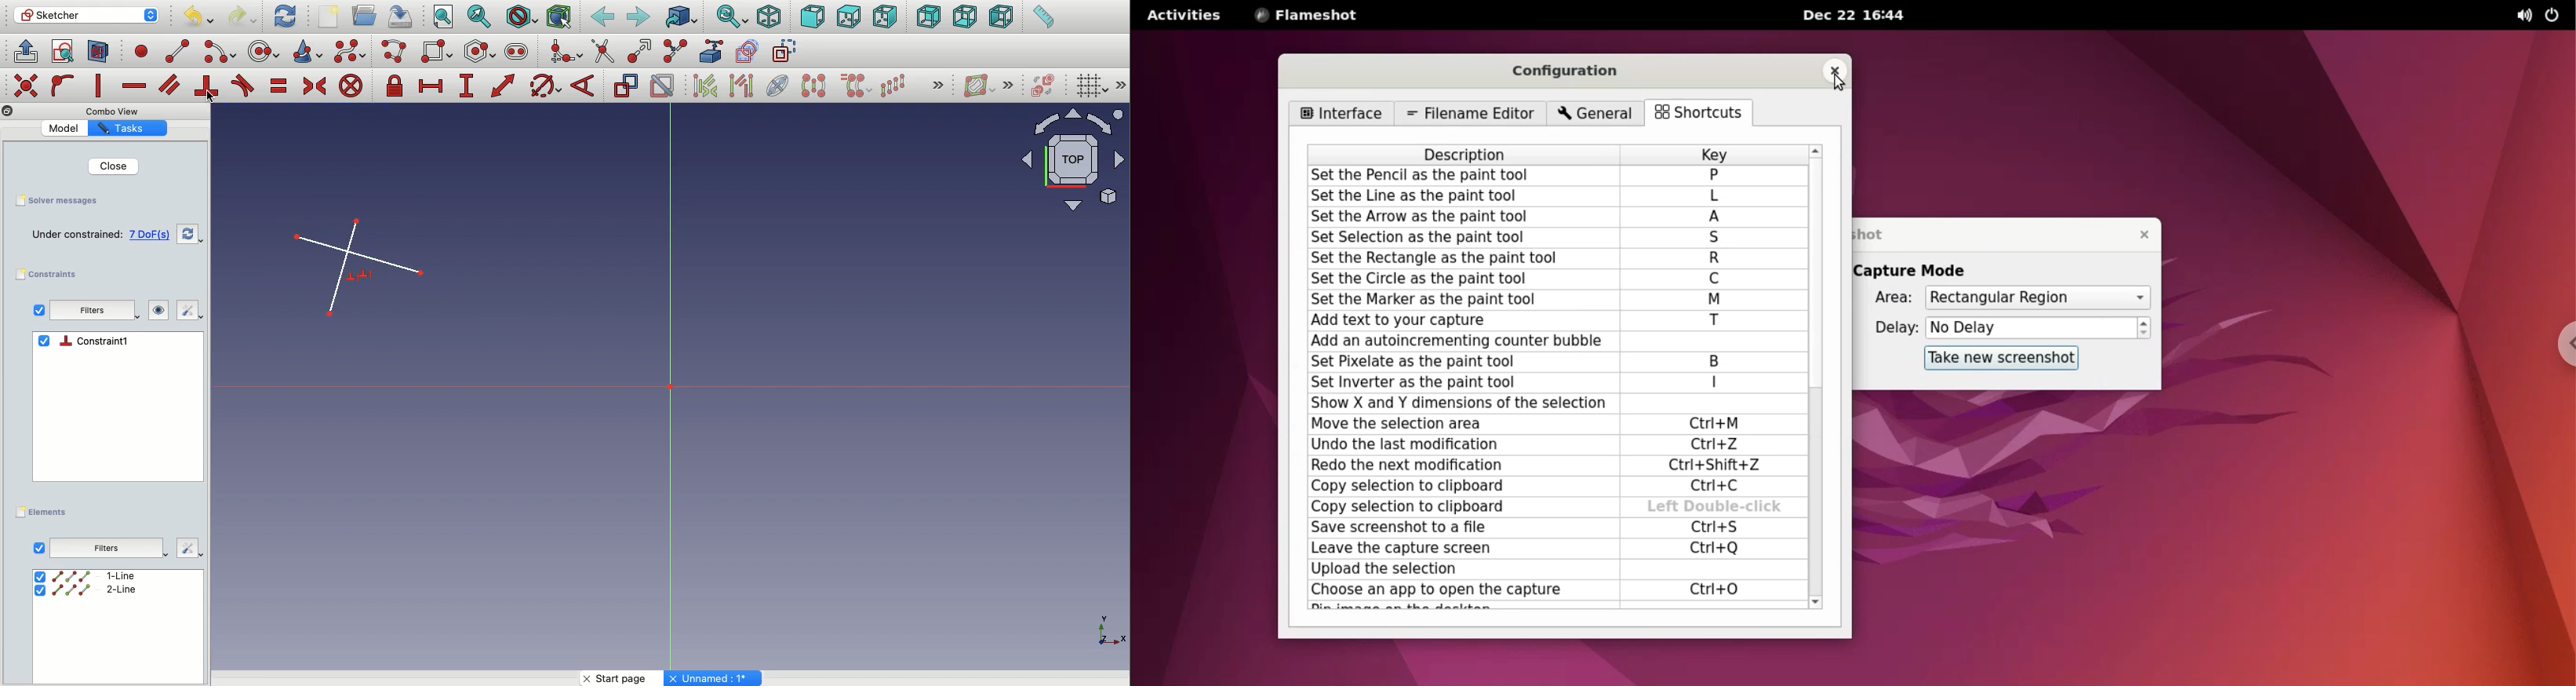  Describe the element at coordinates (1719, 486) in the screenshot. I see `Ctrl + C ` at that location.